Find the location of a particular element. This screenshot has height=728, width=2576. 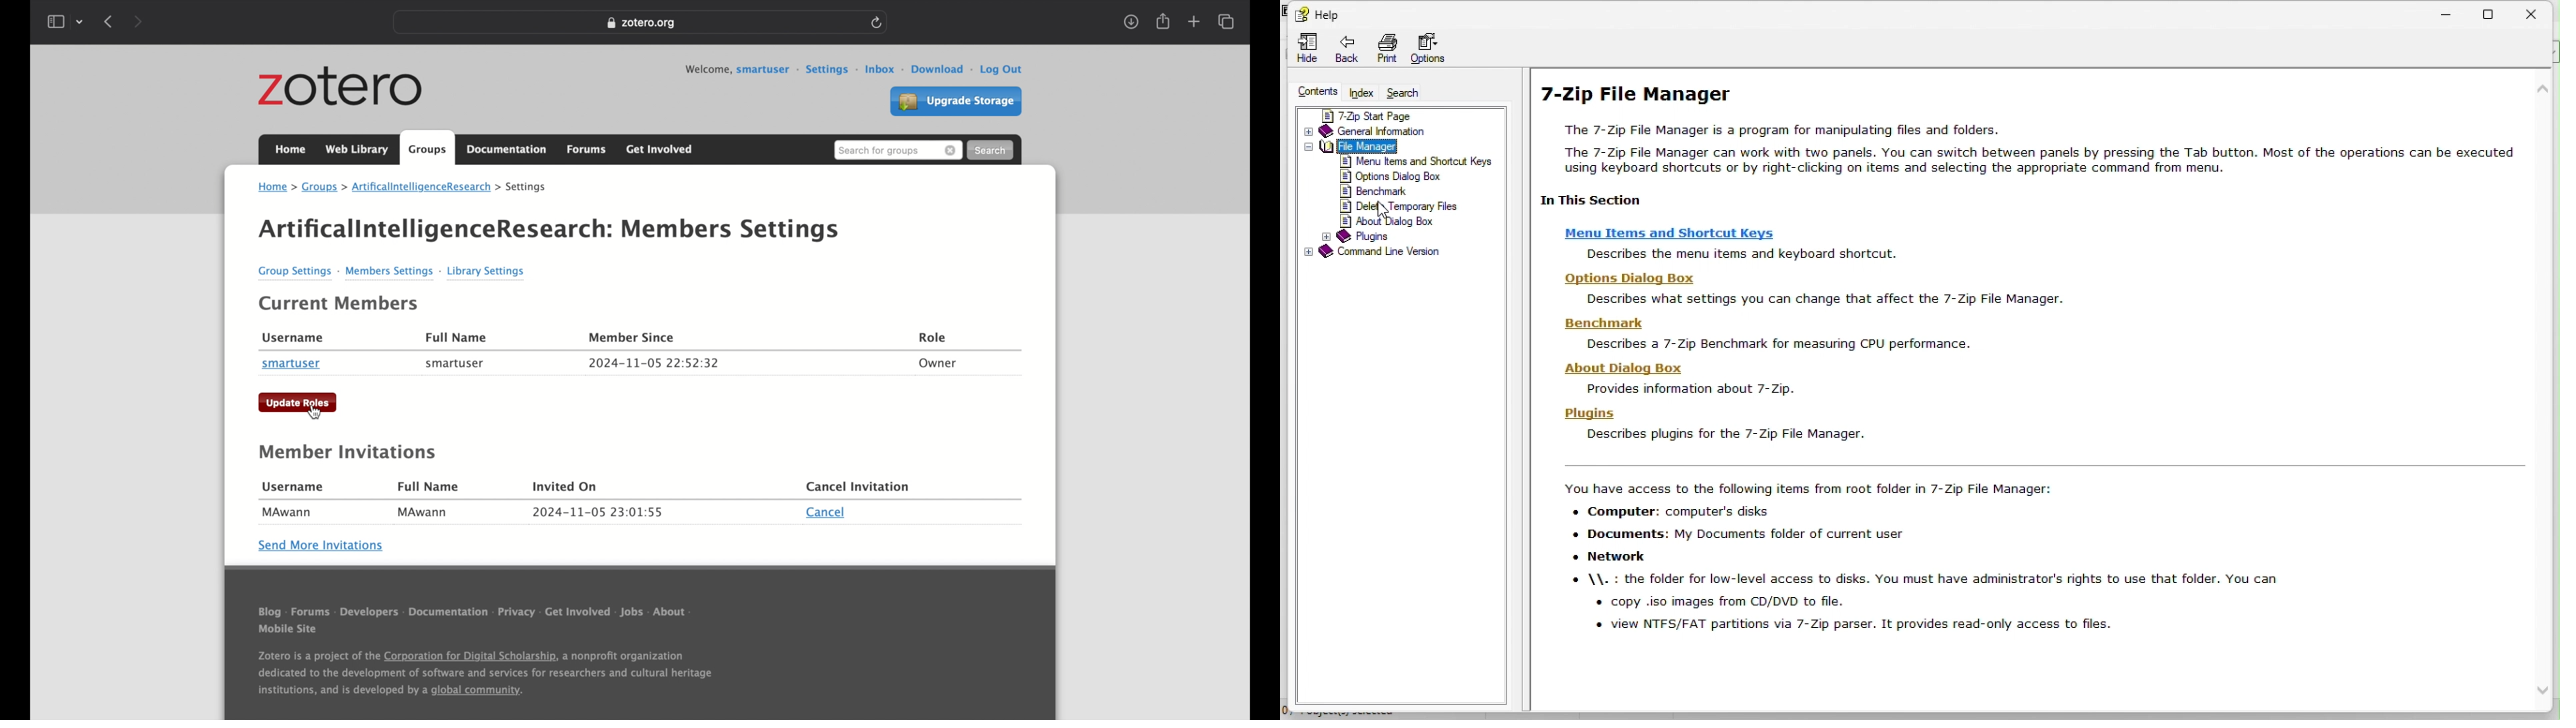

download is located at coordinates (1131, 23).